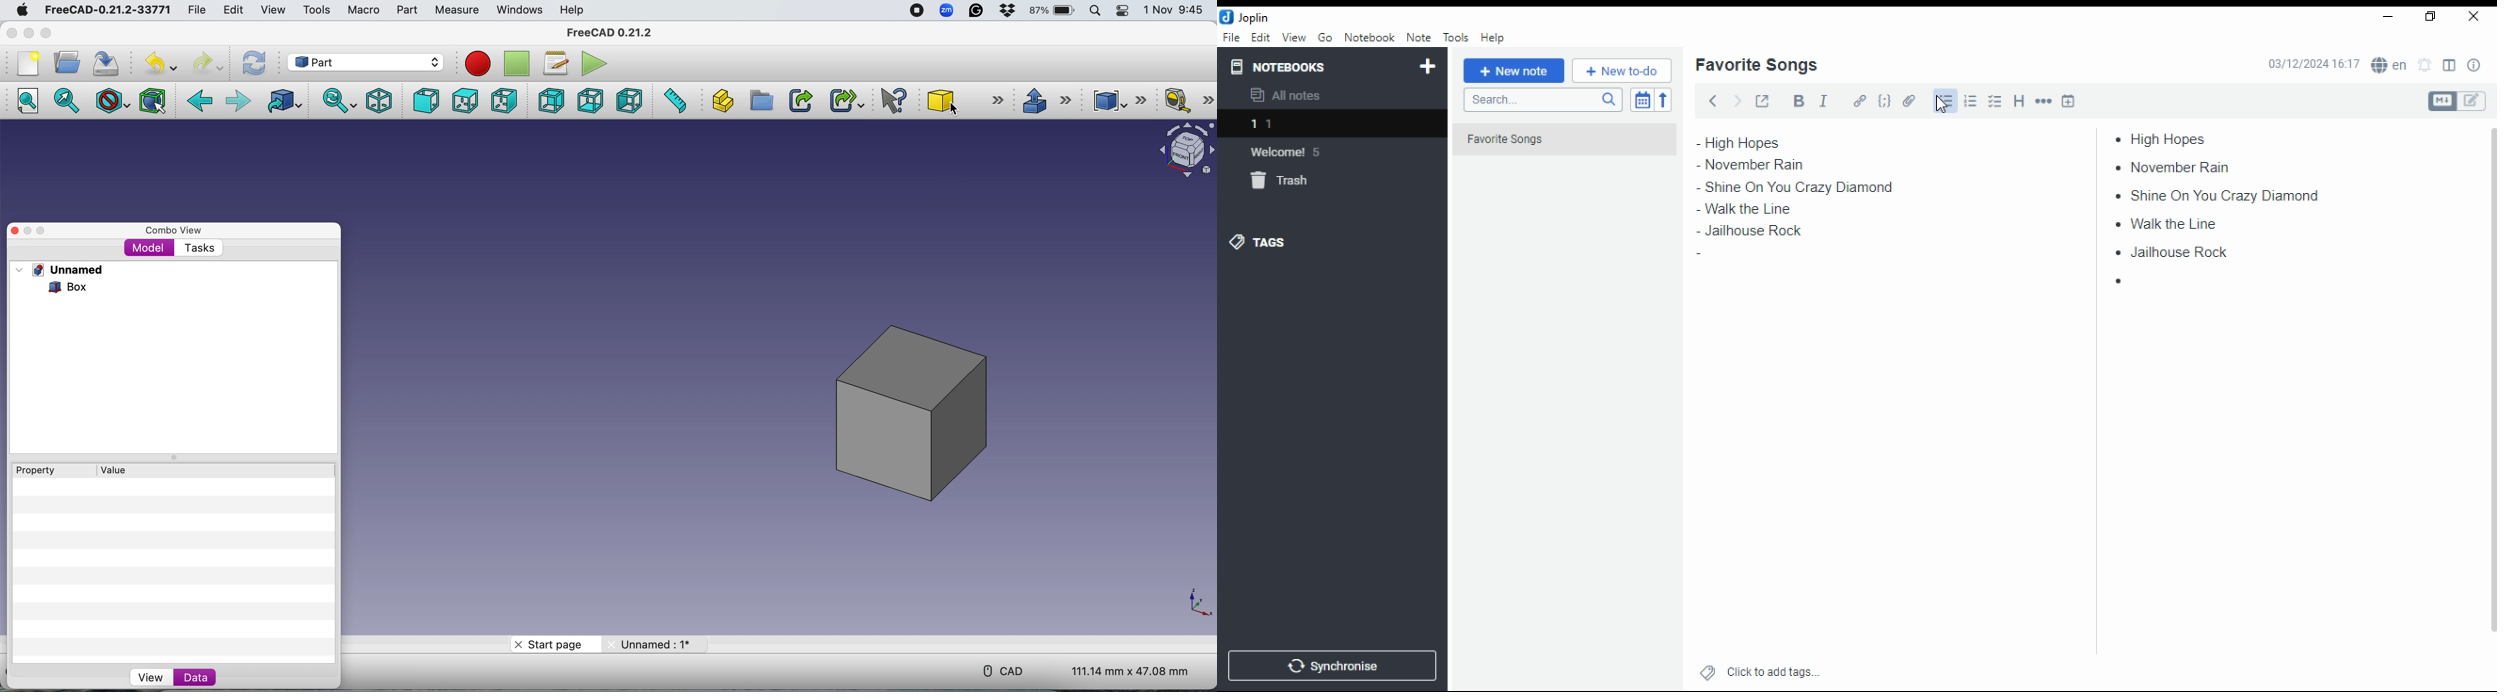  Describe the element at coordinates (1369, 37) in the screenshot. I see `notebook` at that location.